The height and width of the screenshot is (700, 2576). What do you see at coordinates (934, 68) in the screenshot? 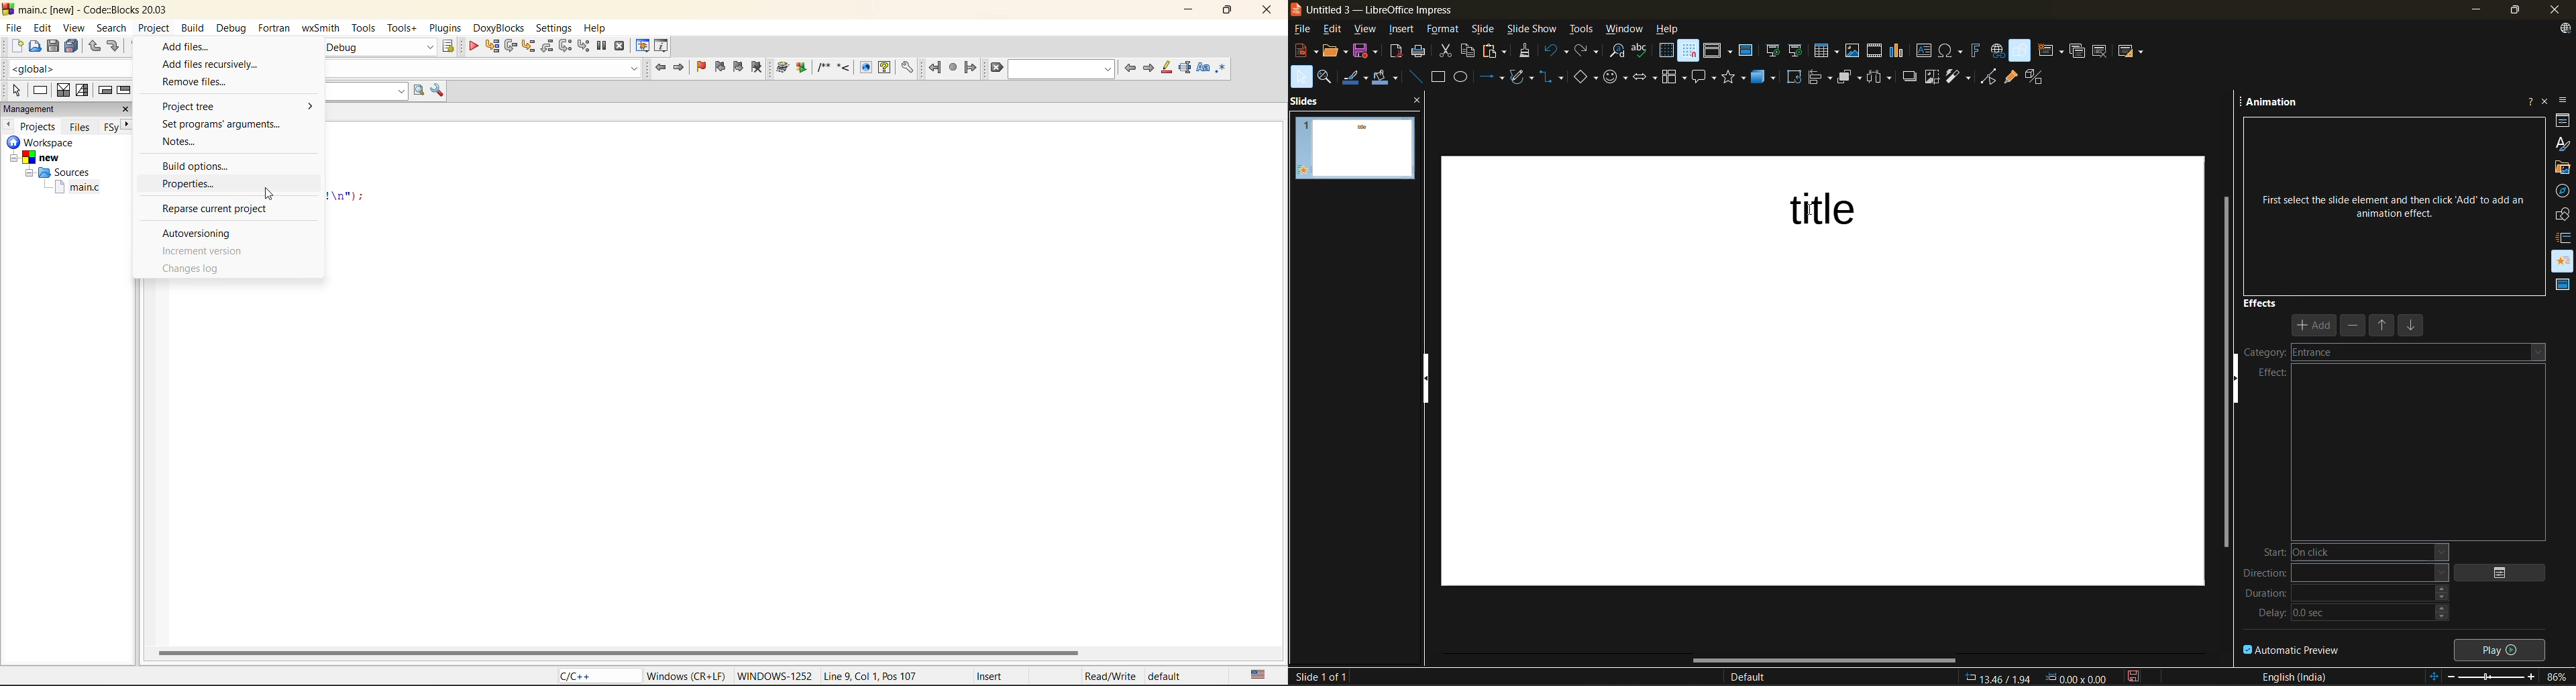
I see `jump back` at bounding box center [934, 68].